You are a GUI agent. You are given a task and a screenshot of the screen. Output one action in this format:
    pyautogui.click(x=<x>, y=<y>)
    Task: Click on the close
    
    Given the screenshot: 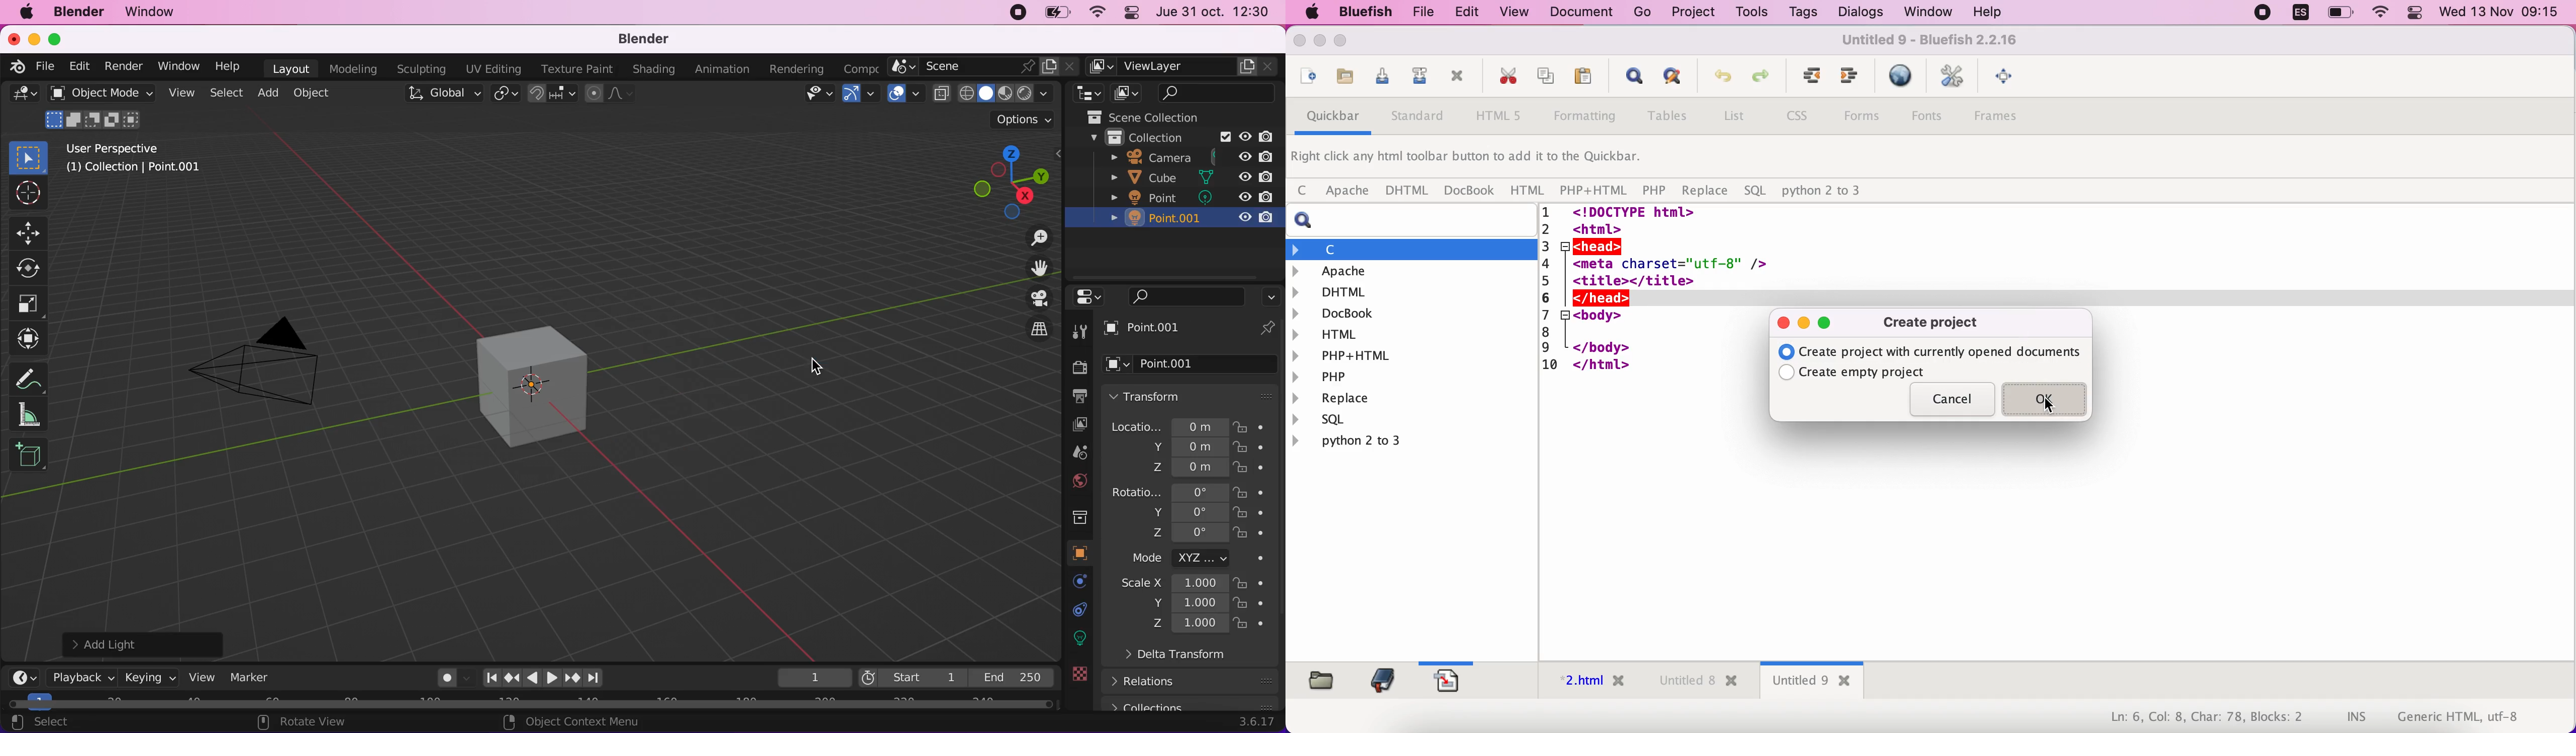 What is the action you would take?
    pyautogui.click(x=1302, y=43)
    